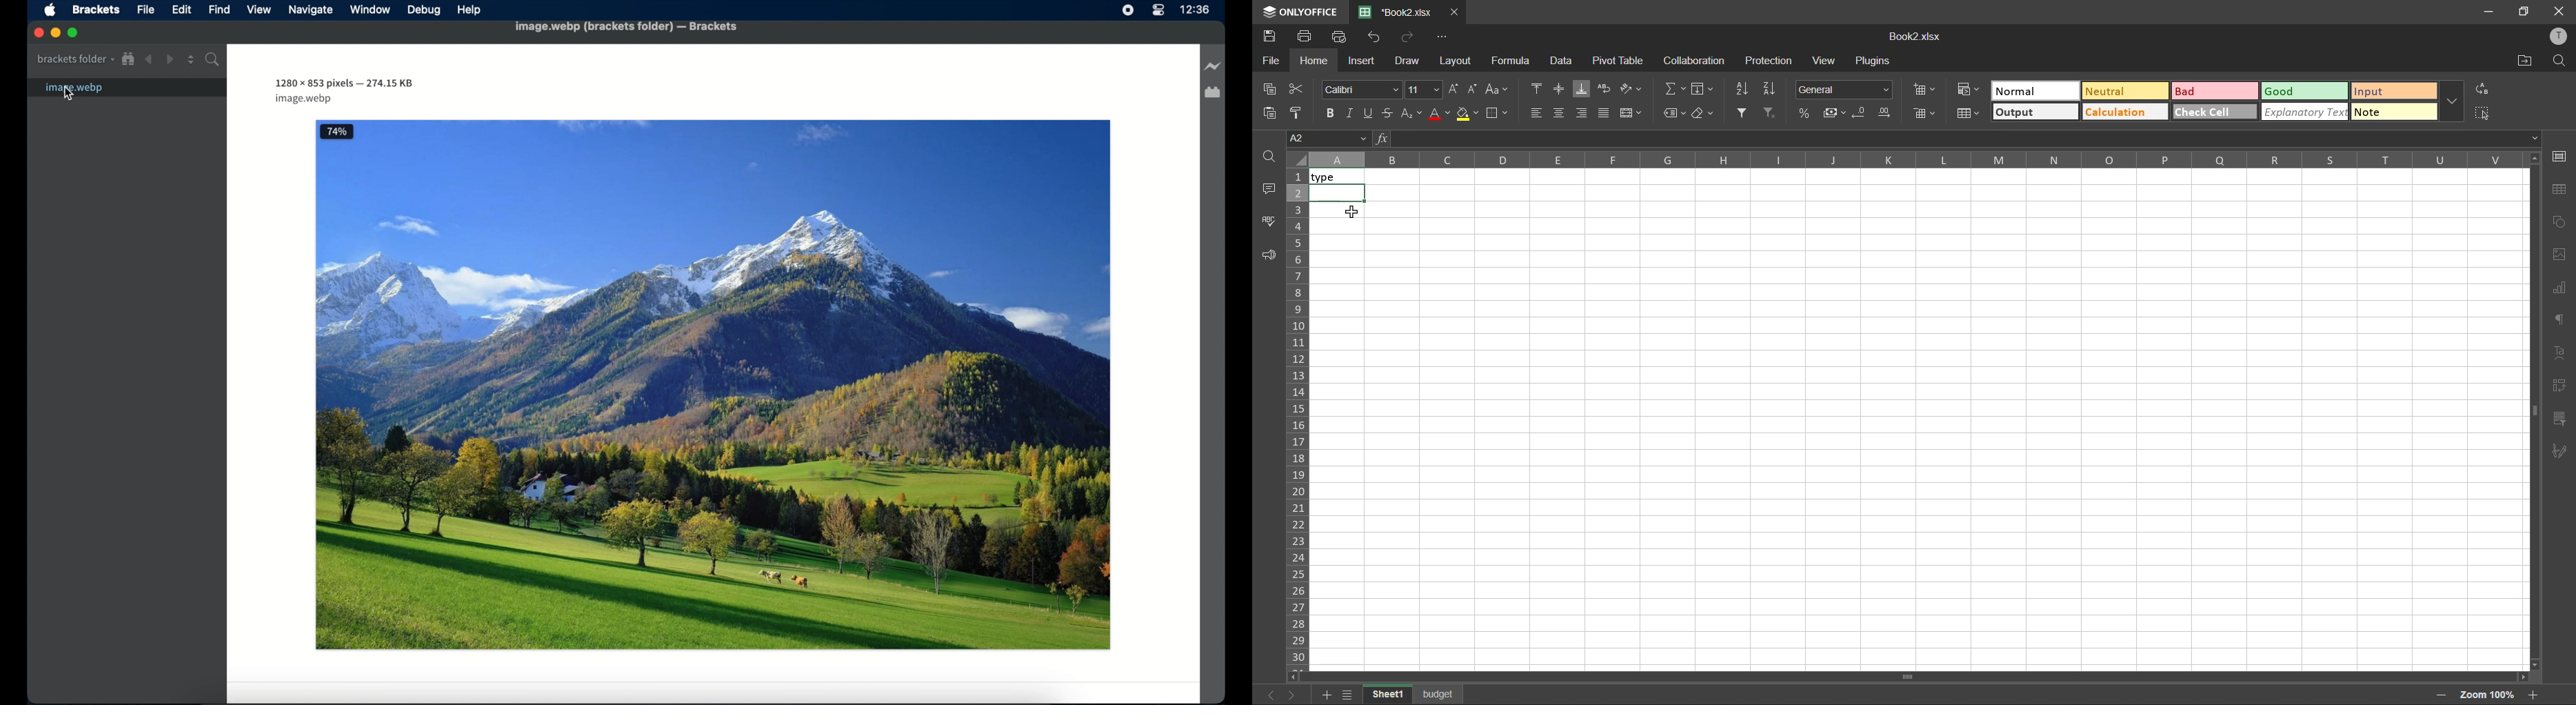  Describe the element at coordinates (1603, 88) in the screenshot. I see `wrap text` at that location.